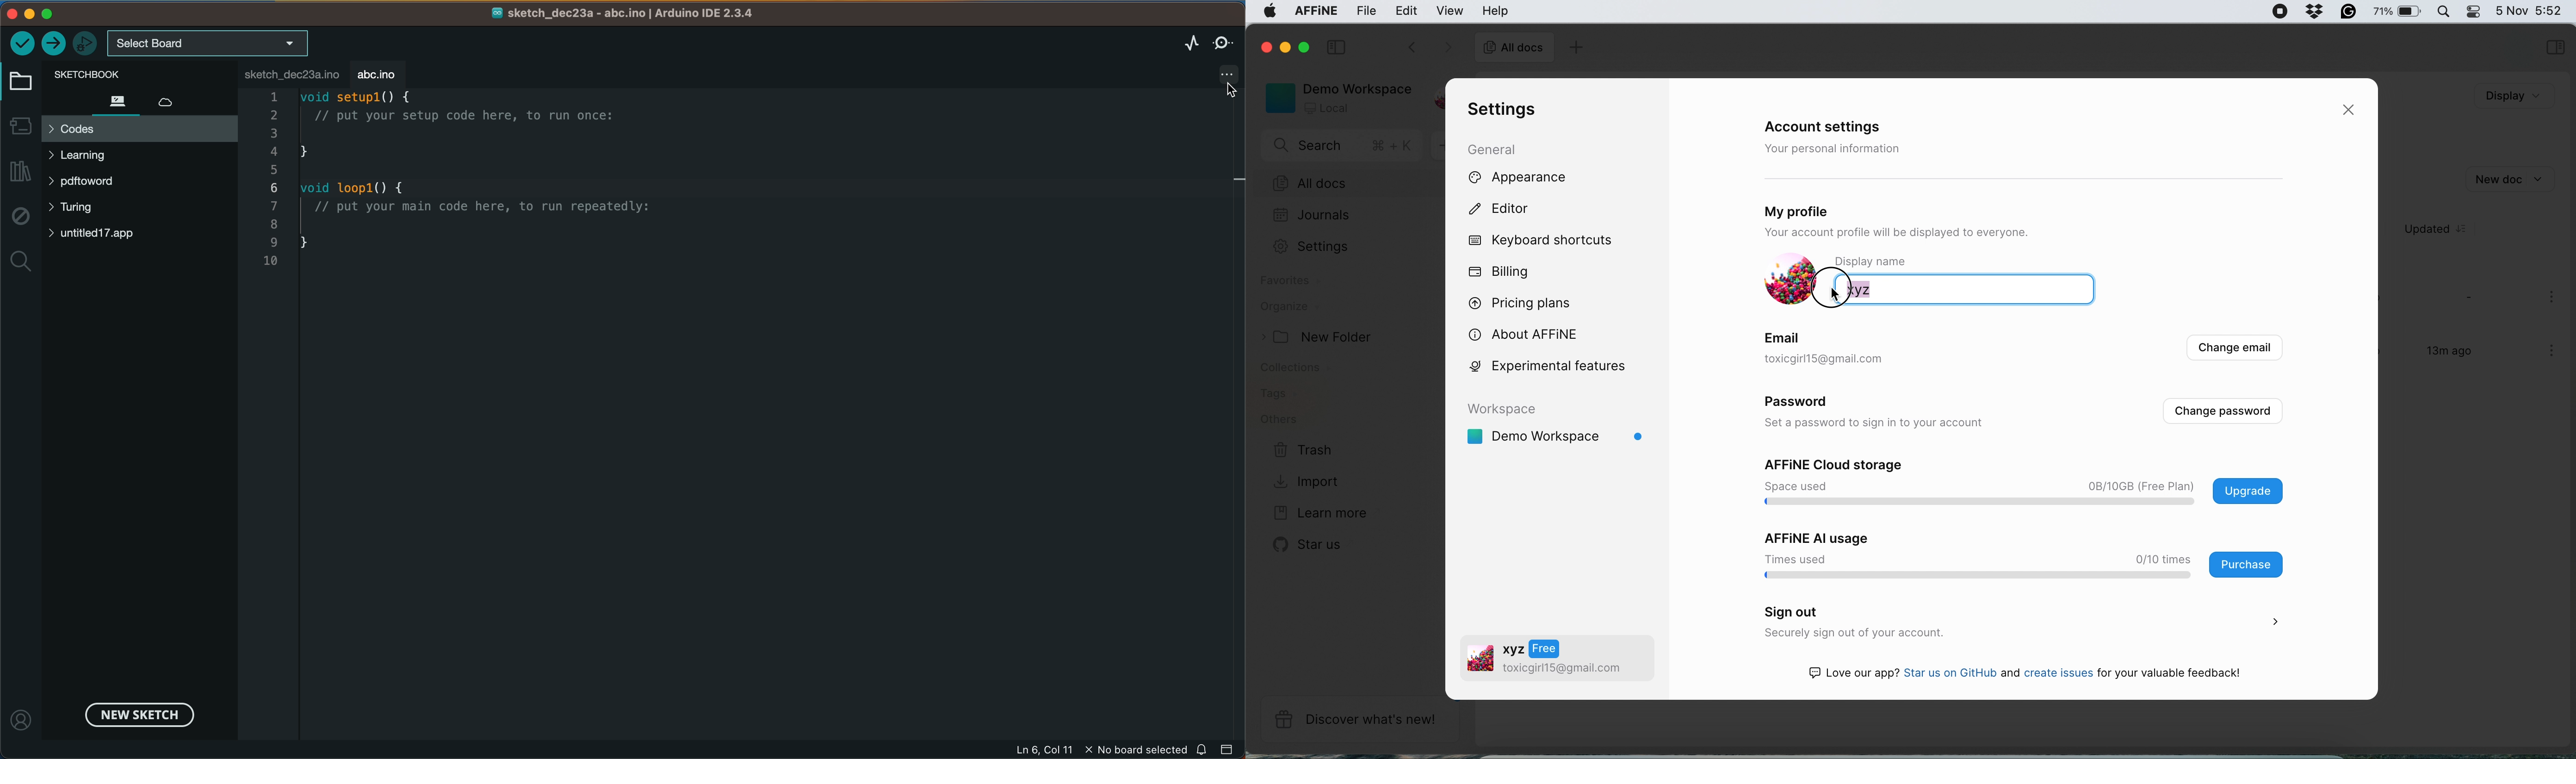 The image size is (2576, 784). I want to click on others, so click(1279, 420).